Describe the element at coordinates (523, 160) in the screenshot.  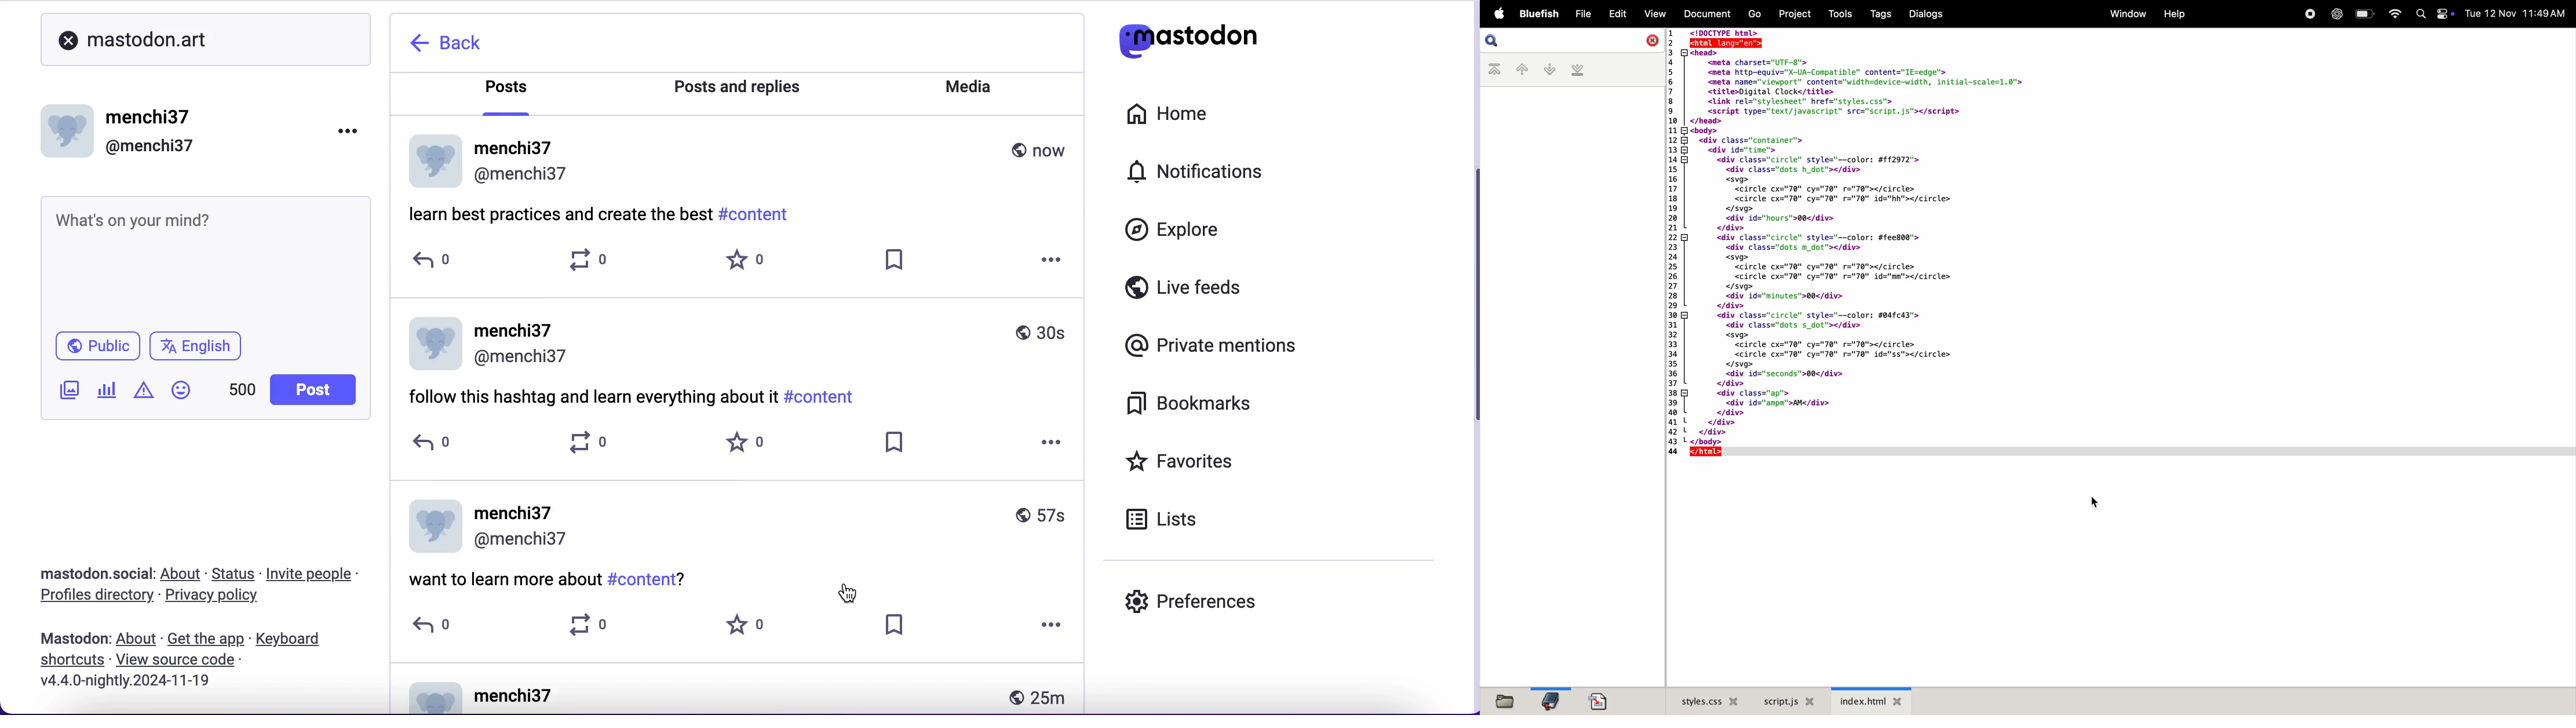
I see `user` at that location.